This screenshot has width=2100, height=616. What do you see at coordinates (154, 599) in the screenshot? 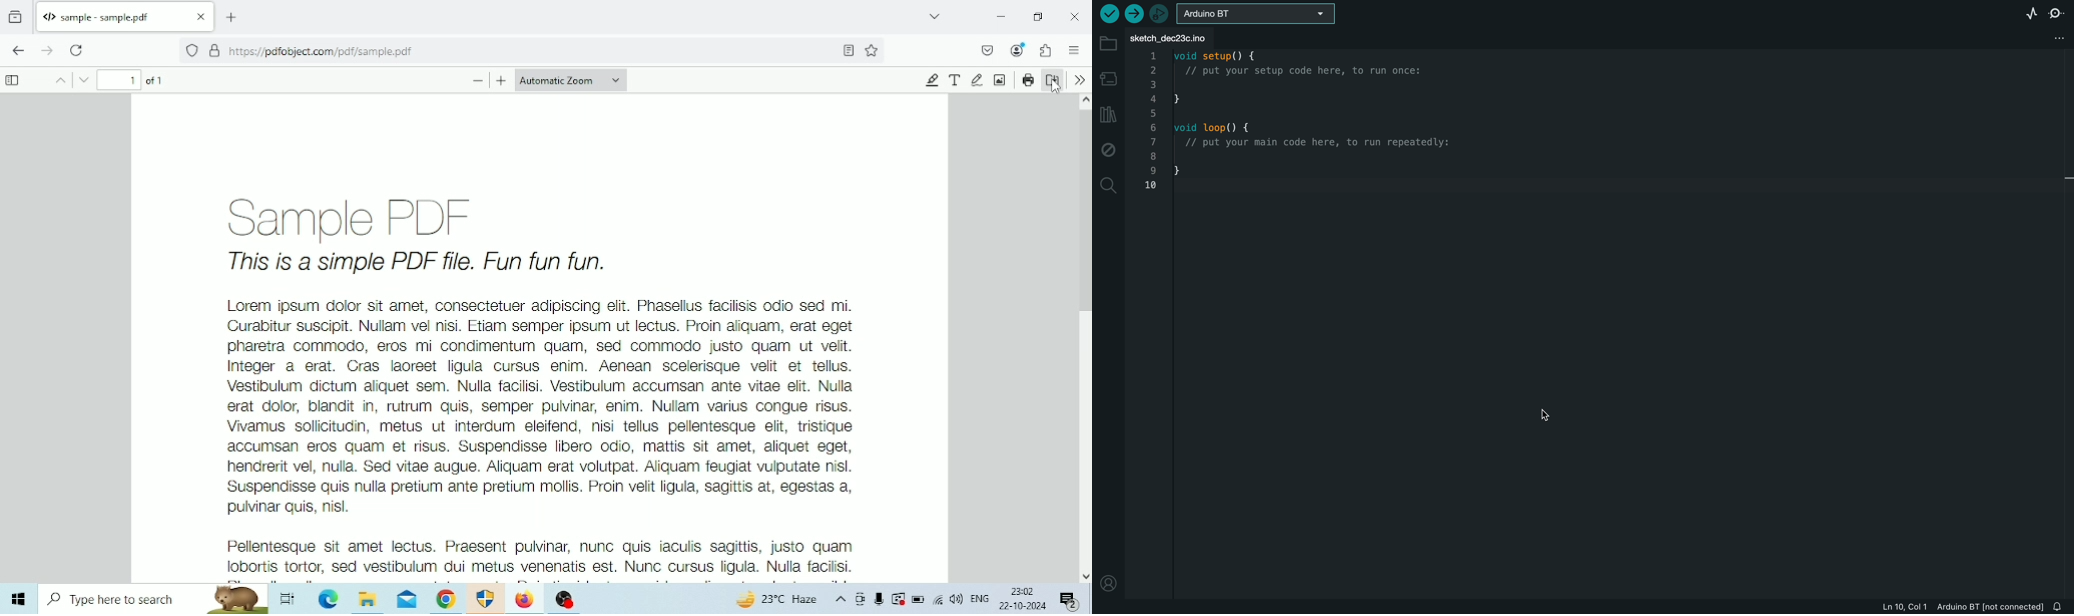
I see `Type here to search` at bounding box center [154, 599].